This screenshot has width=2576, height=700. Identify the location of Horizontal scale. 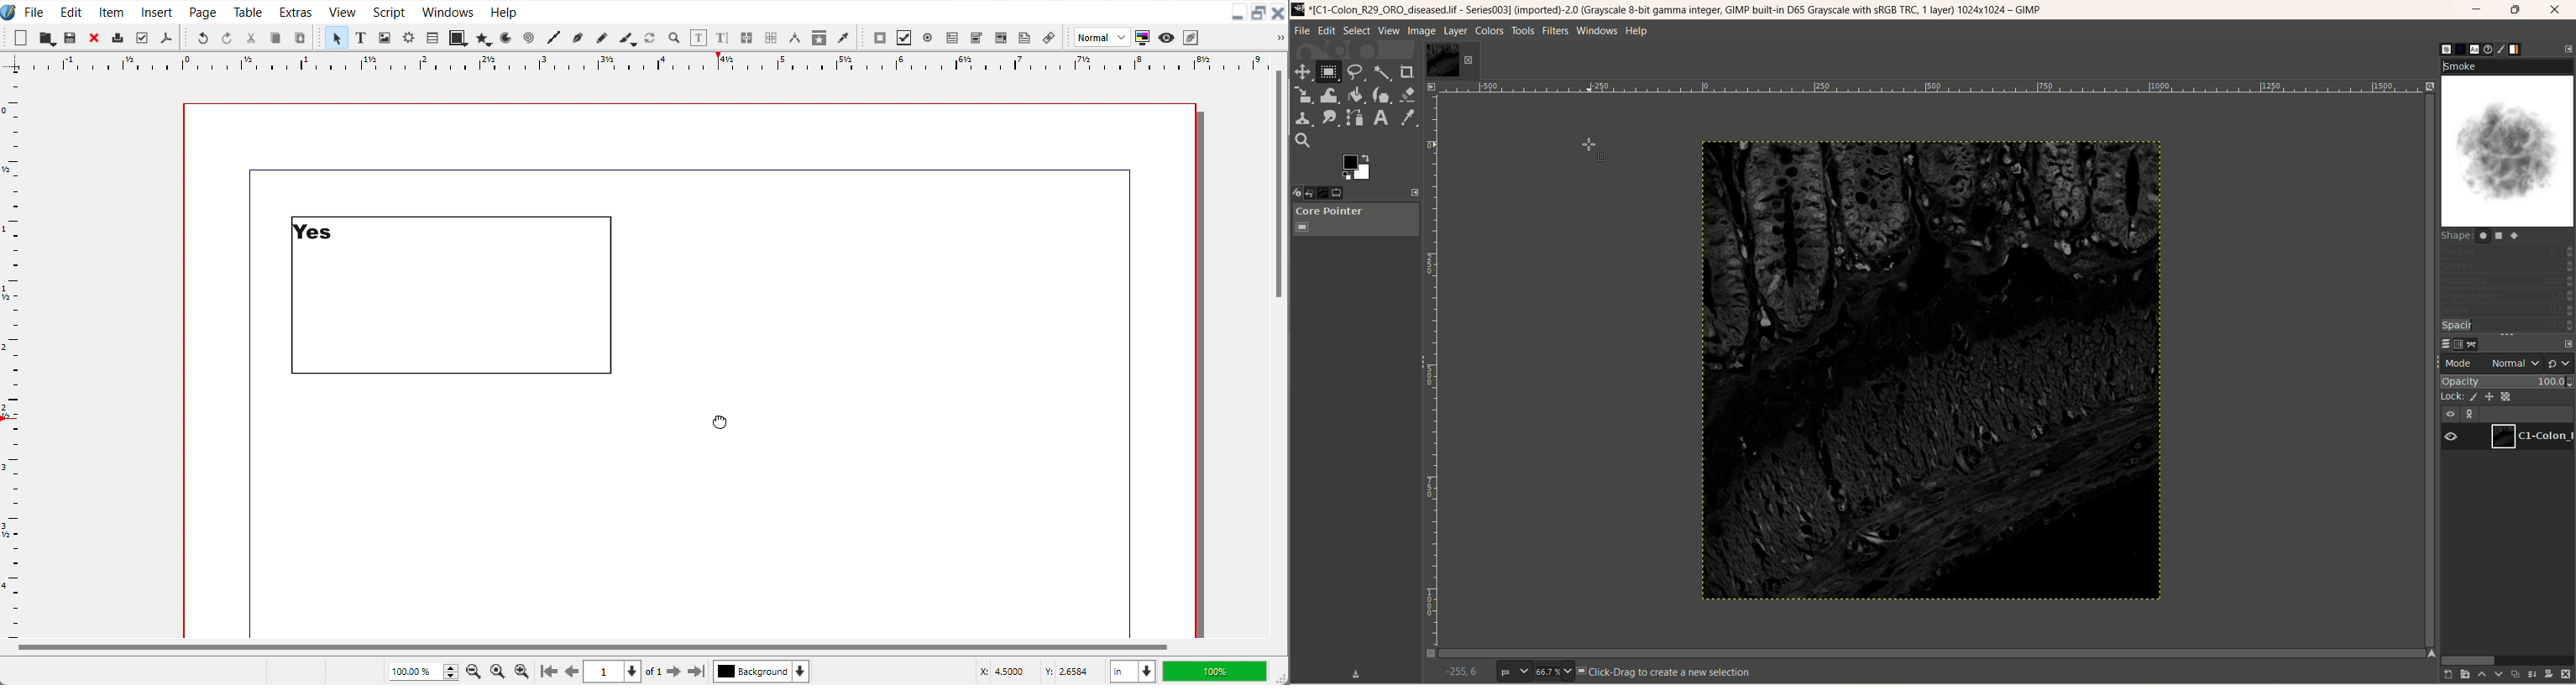
(645, 62).